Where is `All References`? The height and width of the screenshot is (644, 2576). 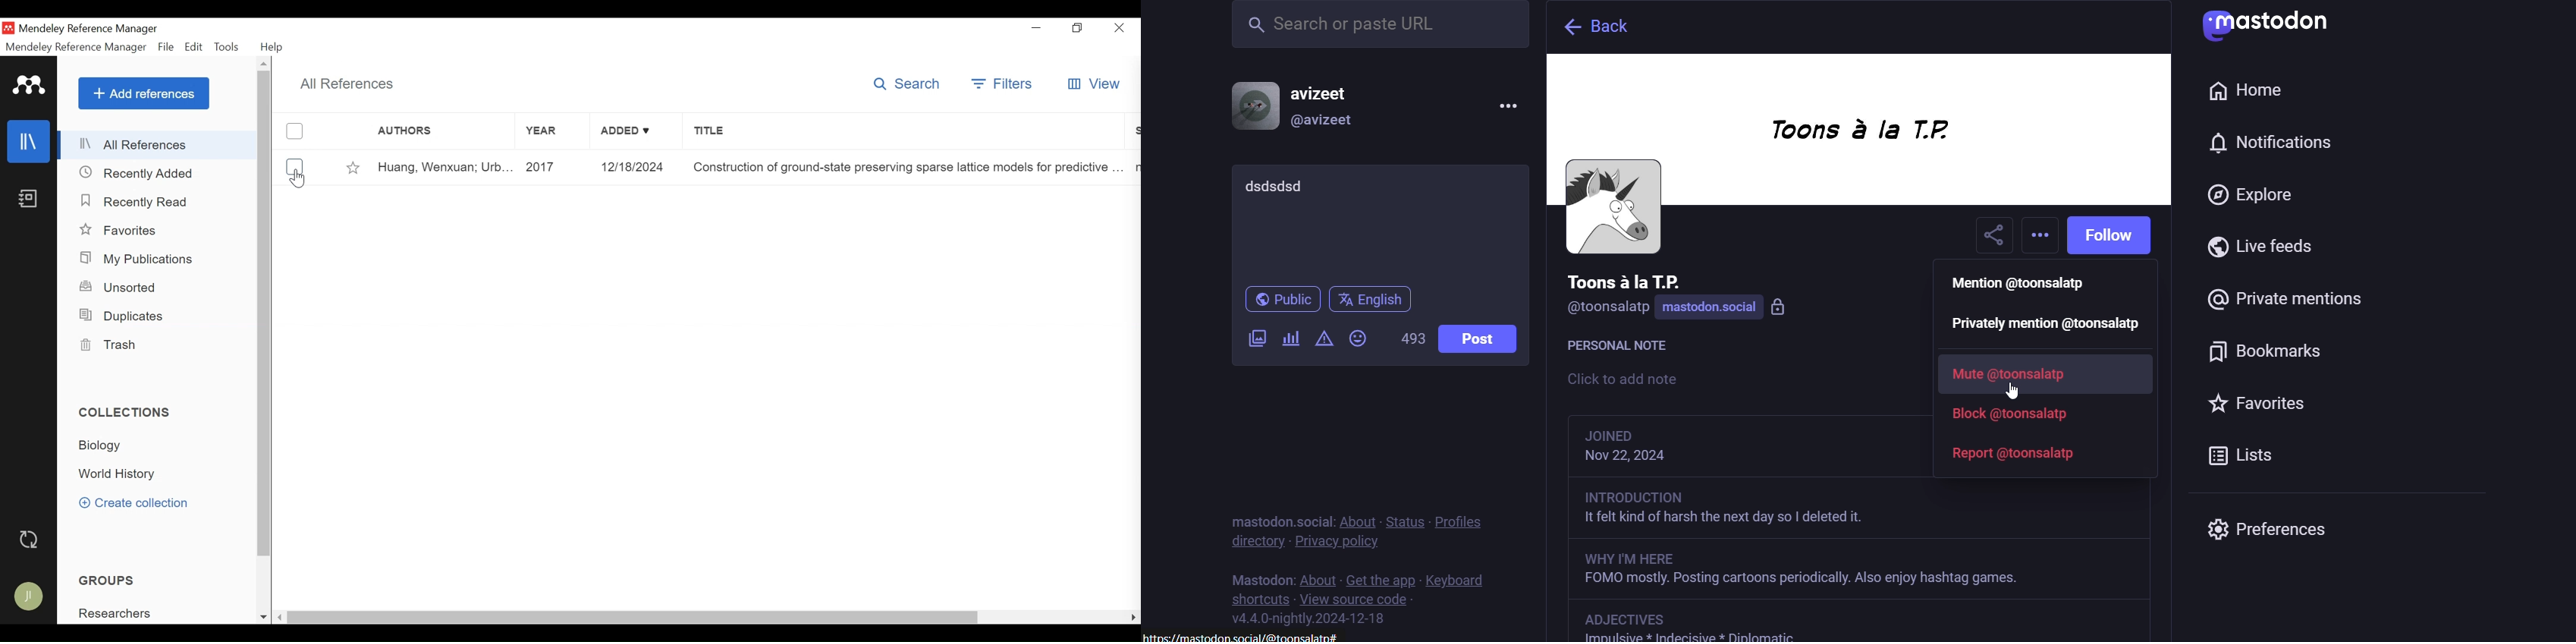
All References is located at coordinates (351, 85).